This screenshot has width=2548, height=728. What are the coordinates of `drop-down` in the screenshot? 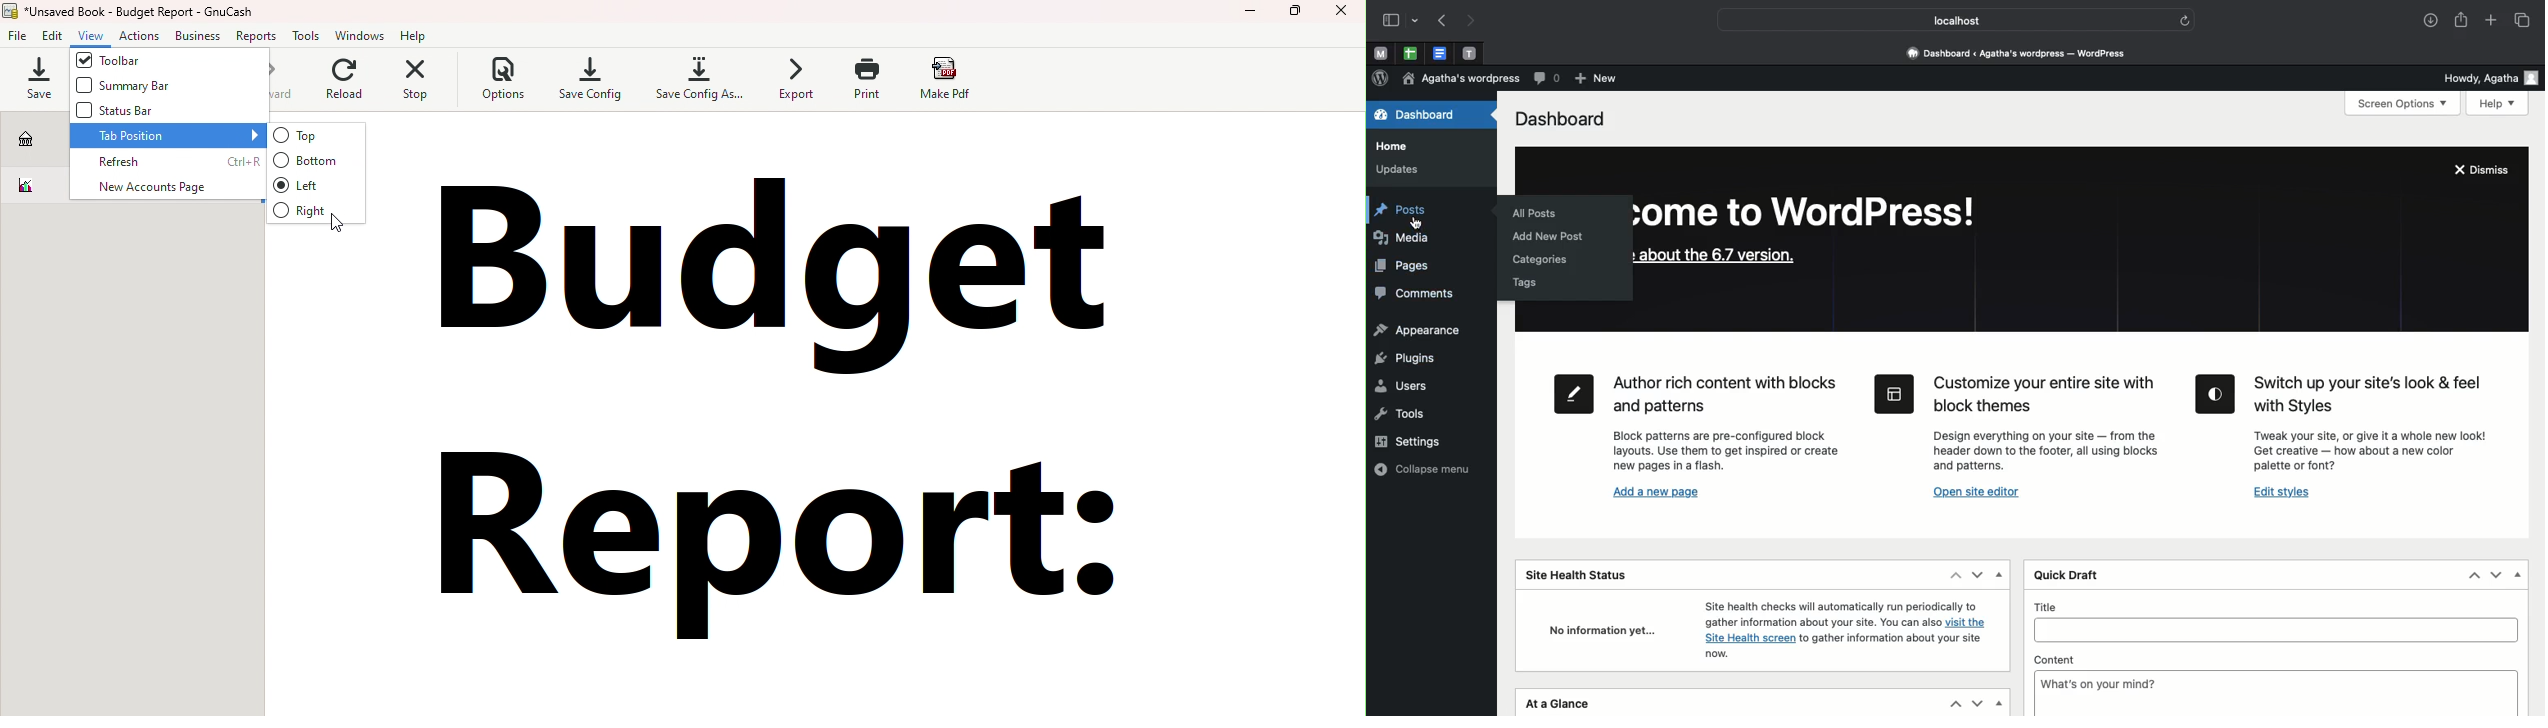 It's located at (1417, 22).